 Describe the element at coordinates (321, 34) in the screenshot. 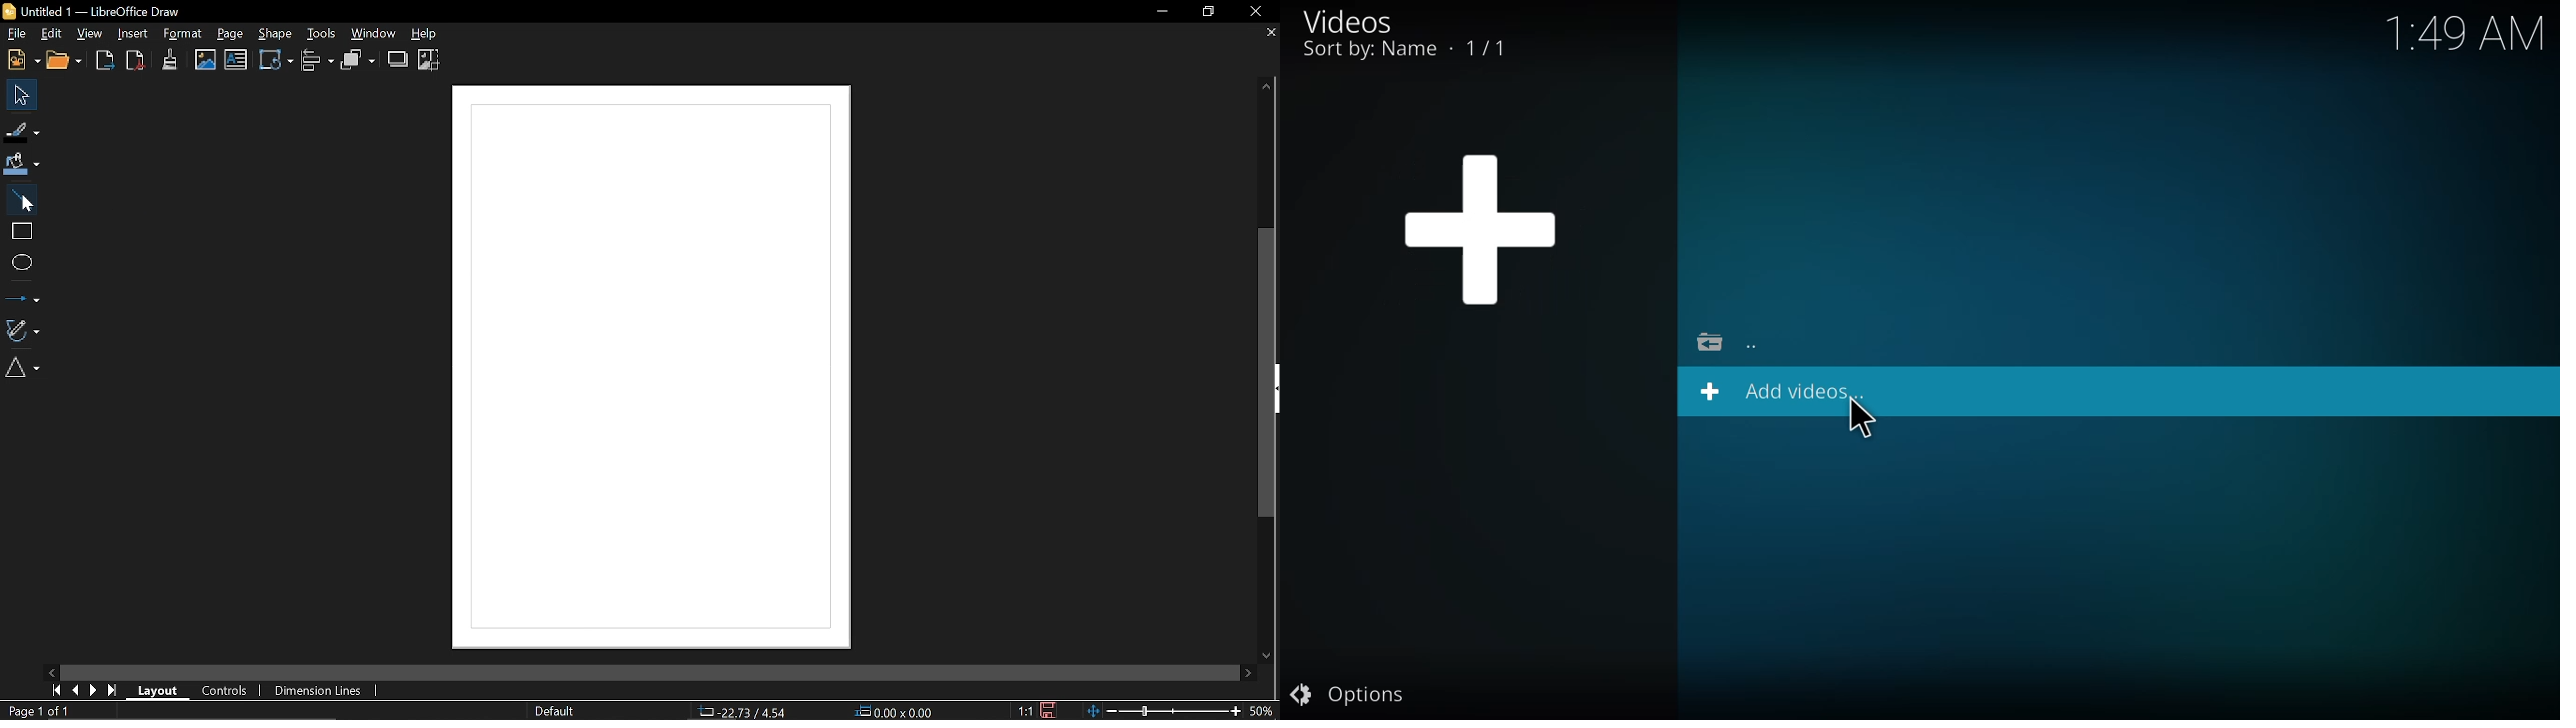

I see `Tools` at that location.